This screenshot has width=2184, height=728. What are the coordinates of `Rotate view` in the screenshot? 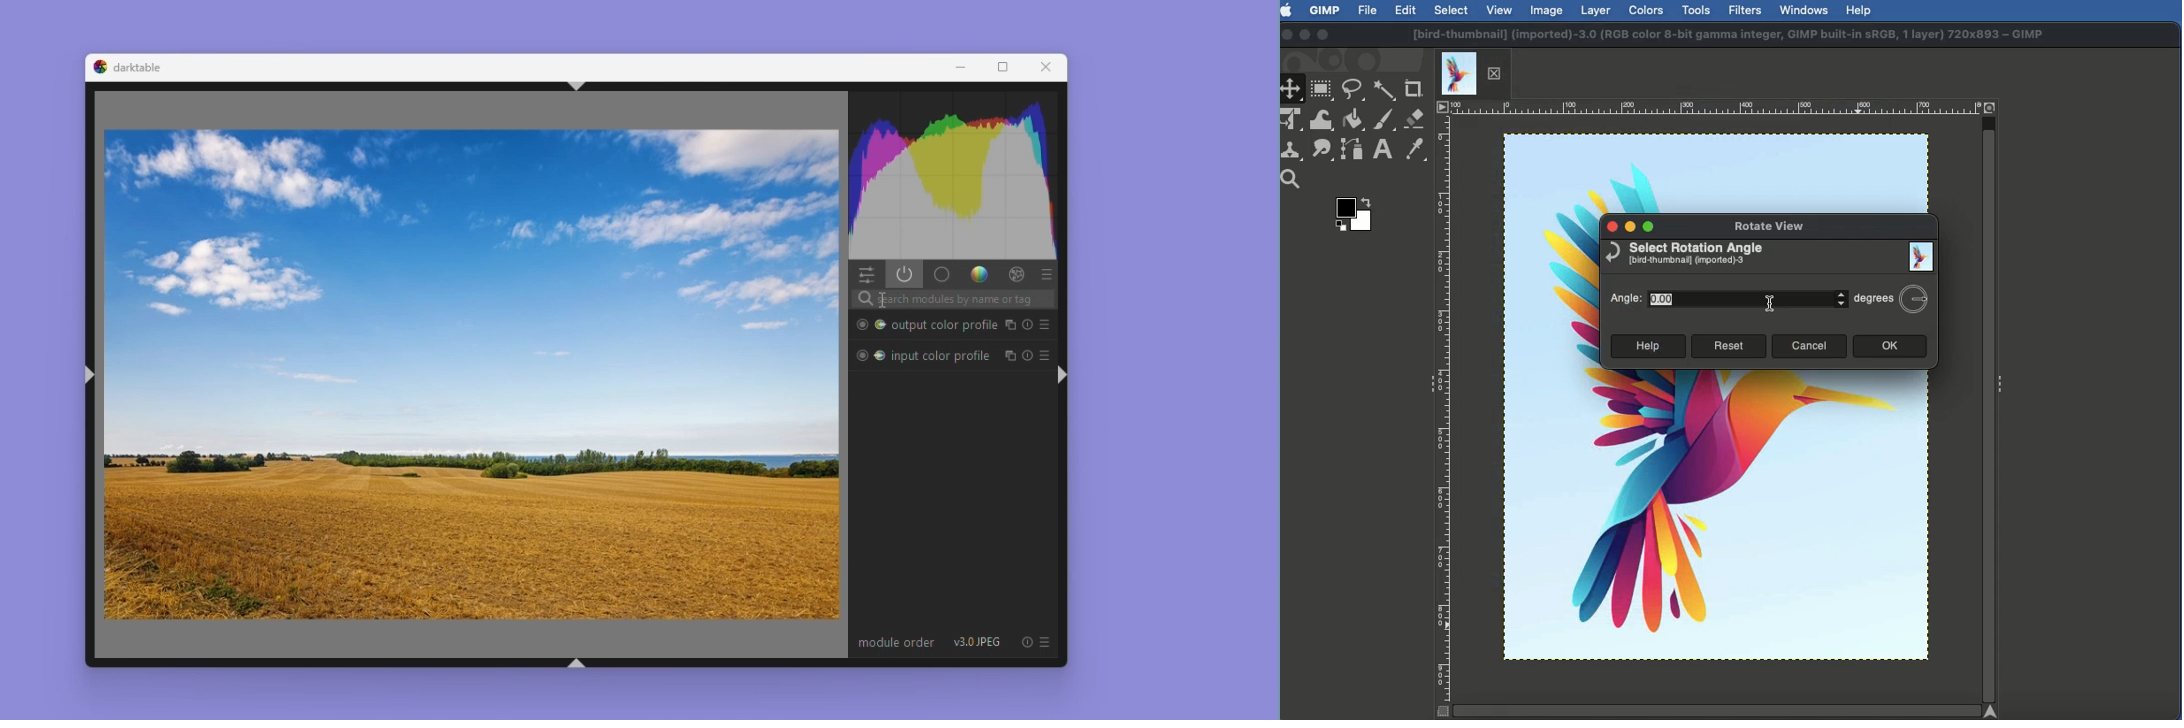 It's located at (1776, 229).